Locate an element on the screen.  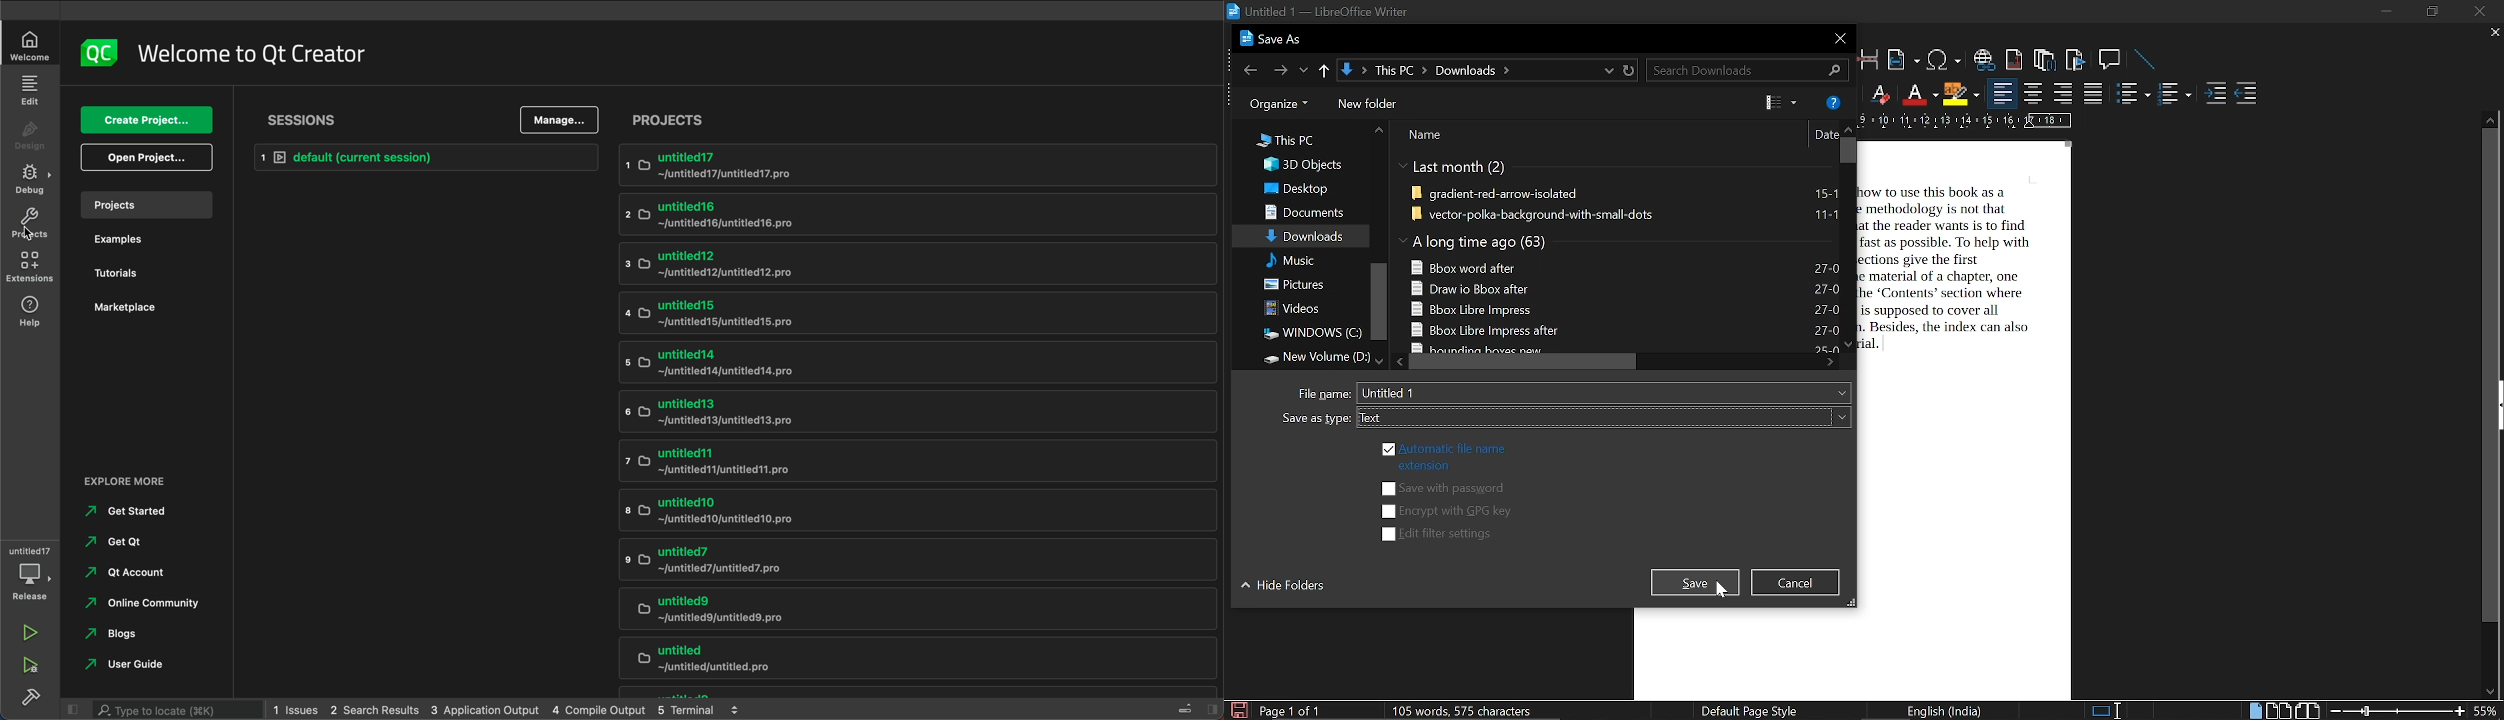
decrease indent is located at coordinates (2246, 94).